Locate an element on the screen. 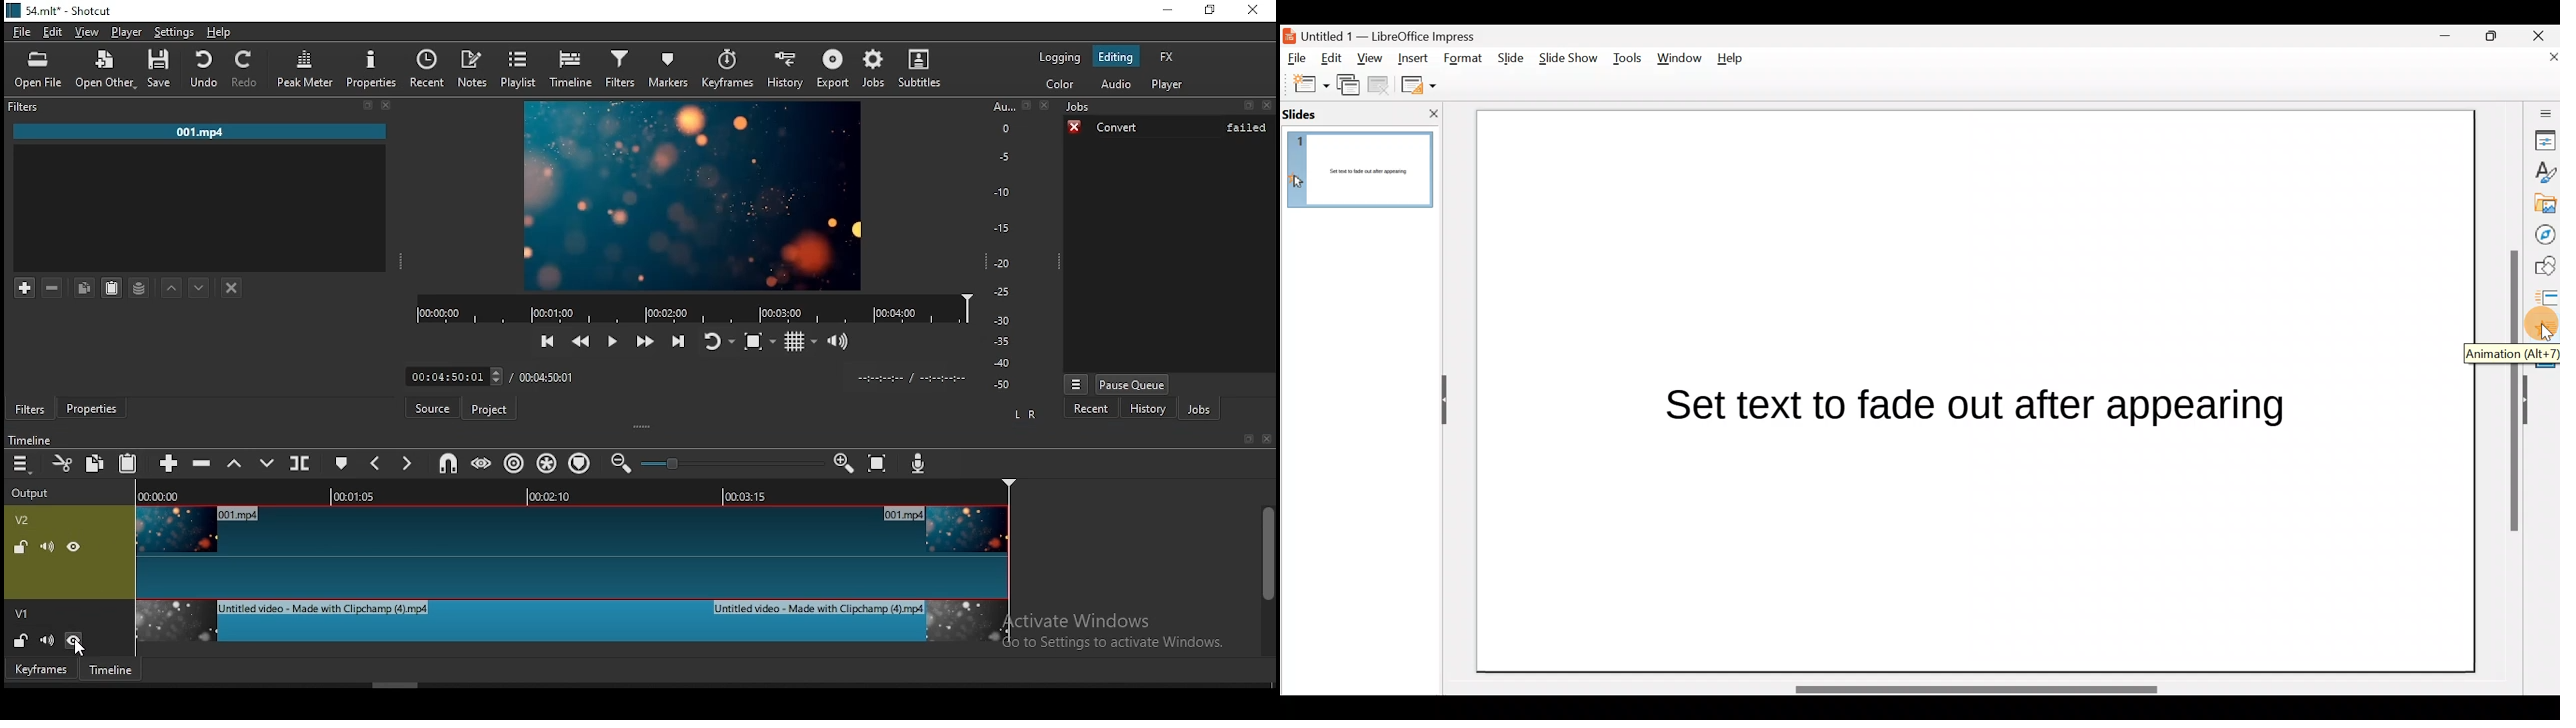 This screenshot has width=2576, height=728. timeline is located at coordinates (115, 671).